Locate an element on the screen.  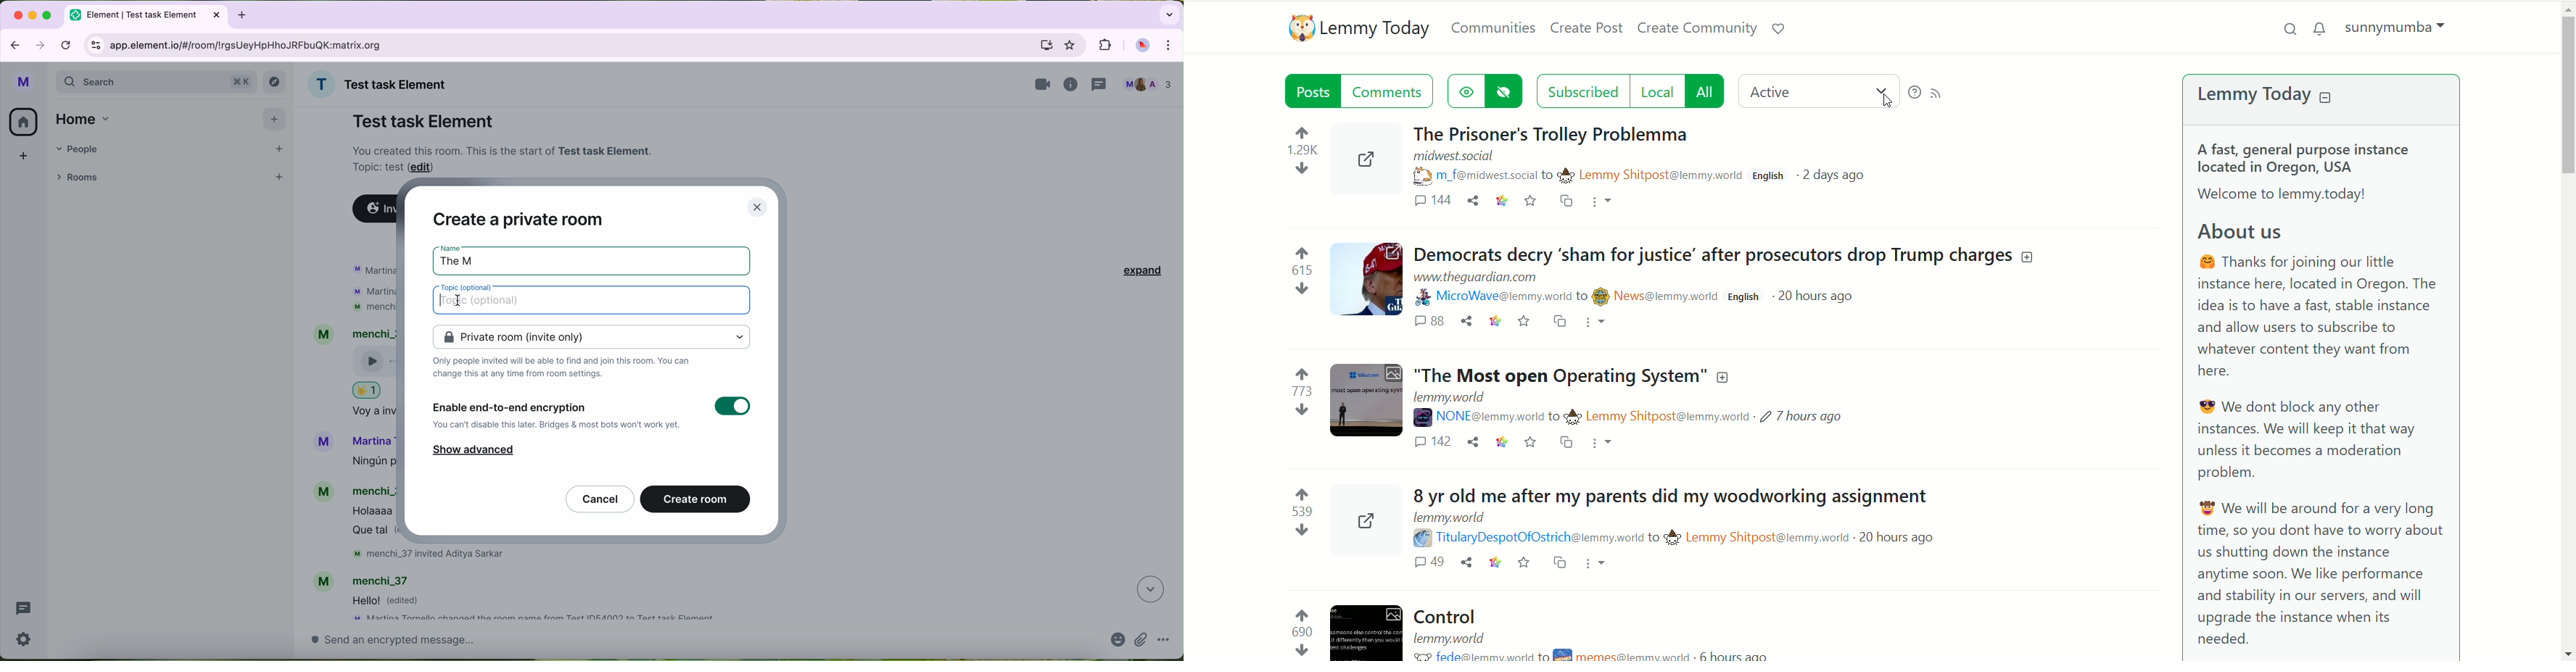
7 hours ago is located at coordinates (1804, 416).